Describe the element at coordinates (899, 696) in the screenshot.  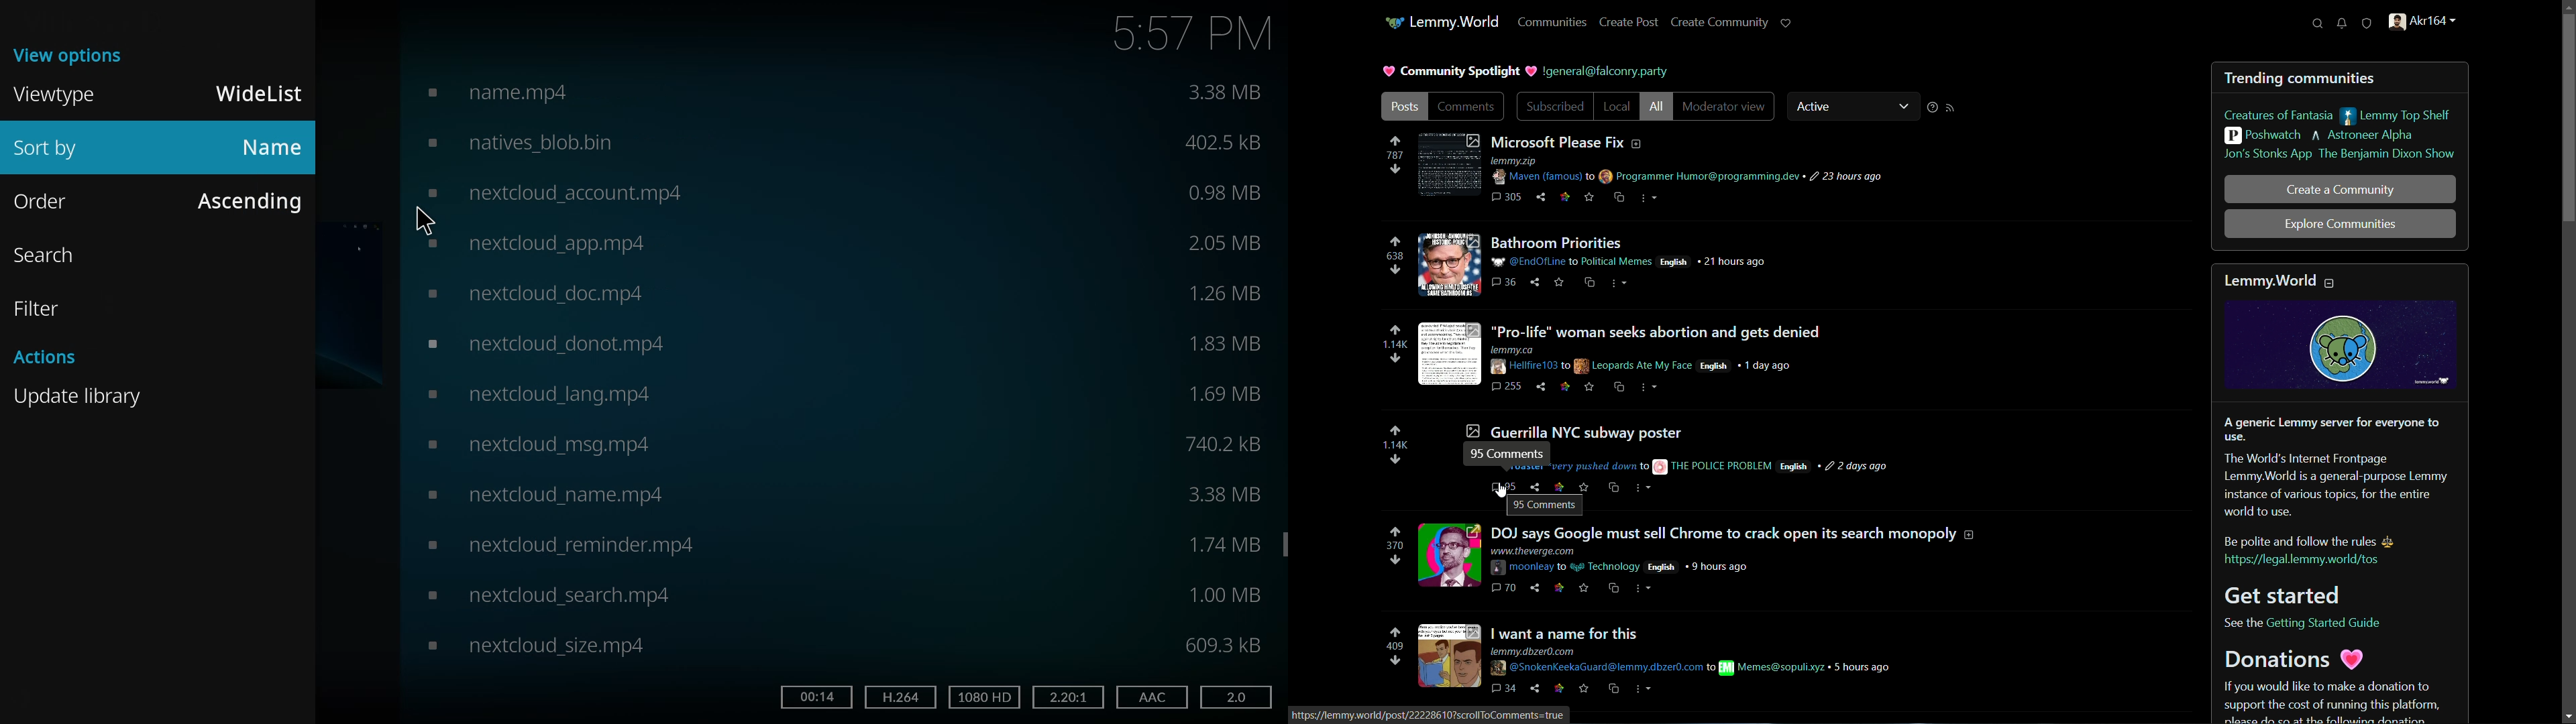
I see `h` at that location.